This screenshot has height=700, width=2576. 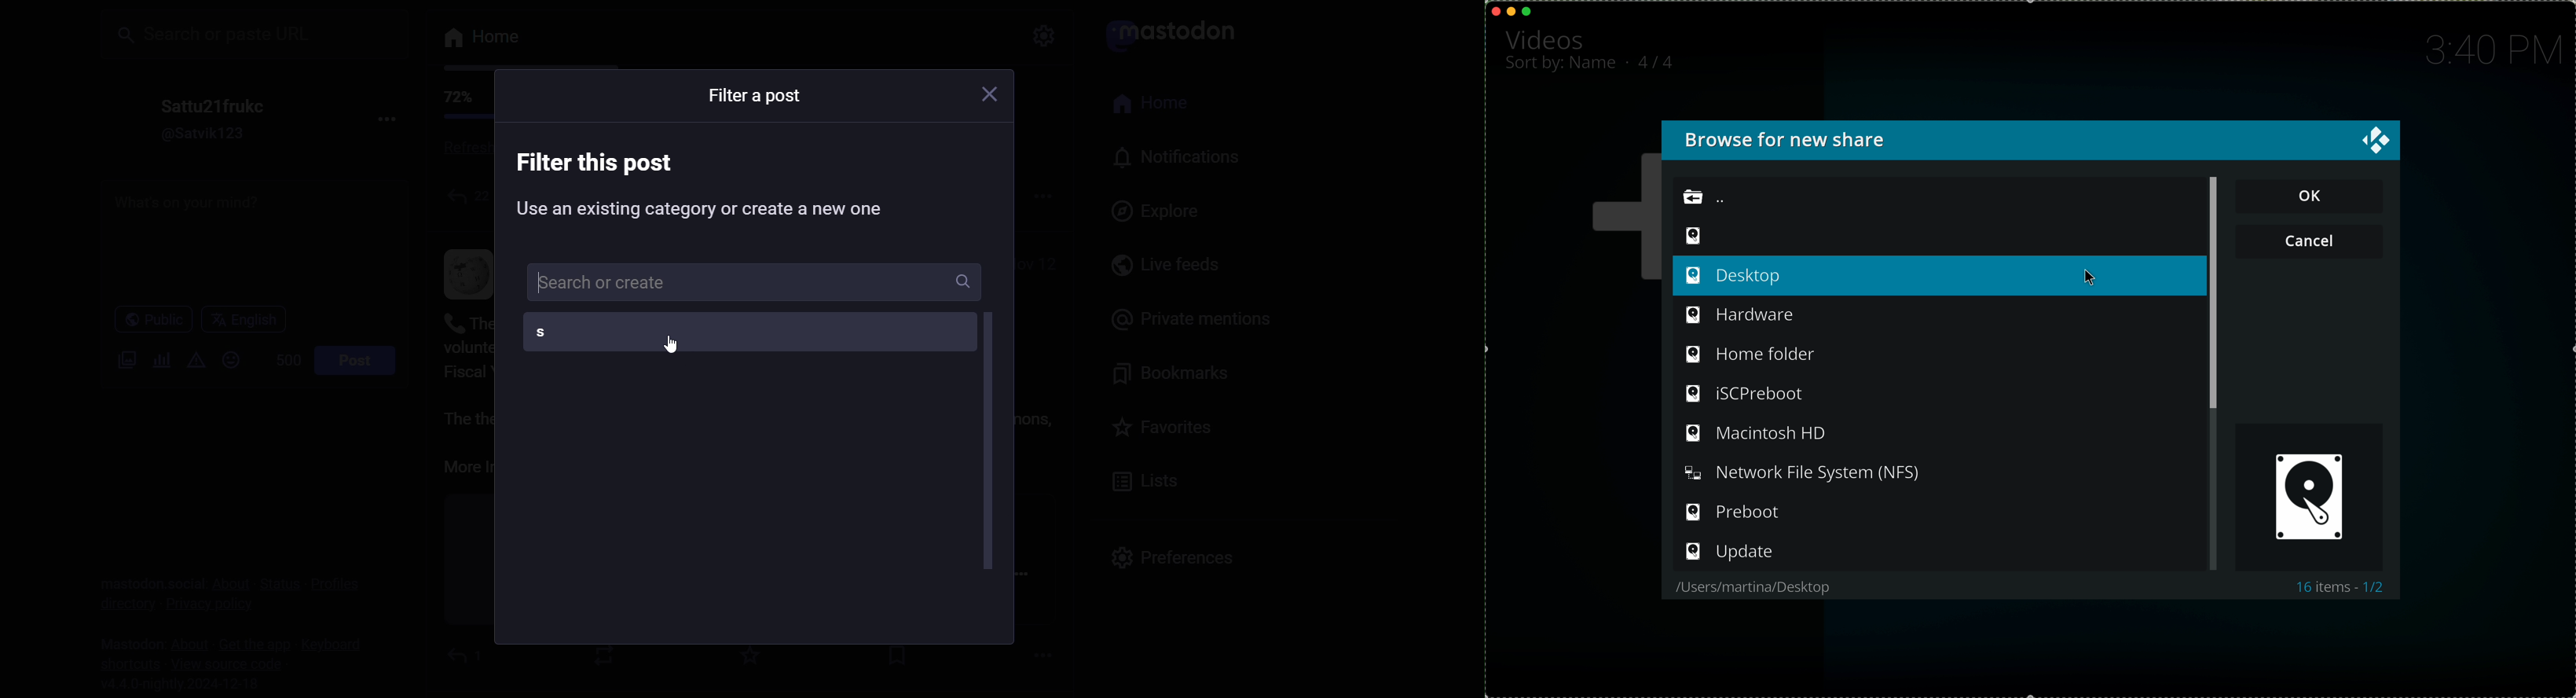 What do you see at coordinates (1735, 514) in the screenshot?
I see `preboot` at bounding box center [1735, 514].